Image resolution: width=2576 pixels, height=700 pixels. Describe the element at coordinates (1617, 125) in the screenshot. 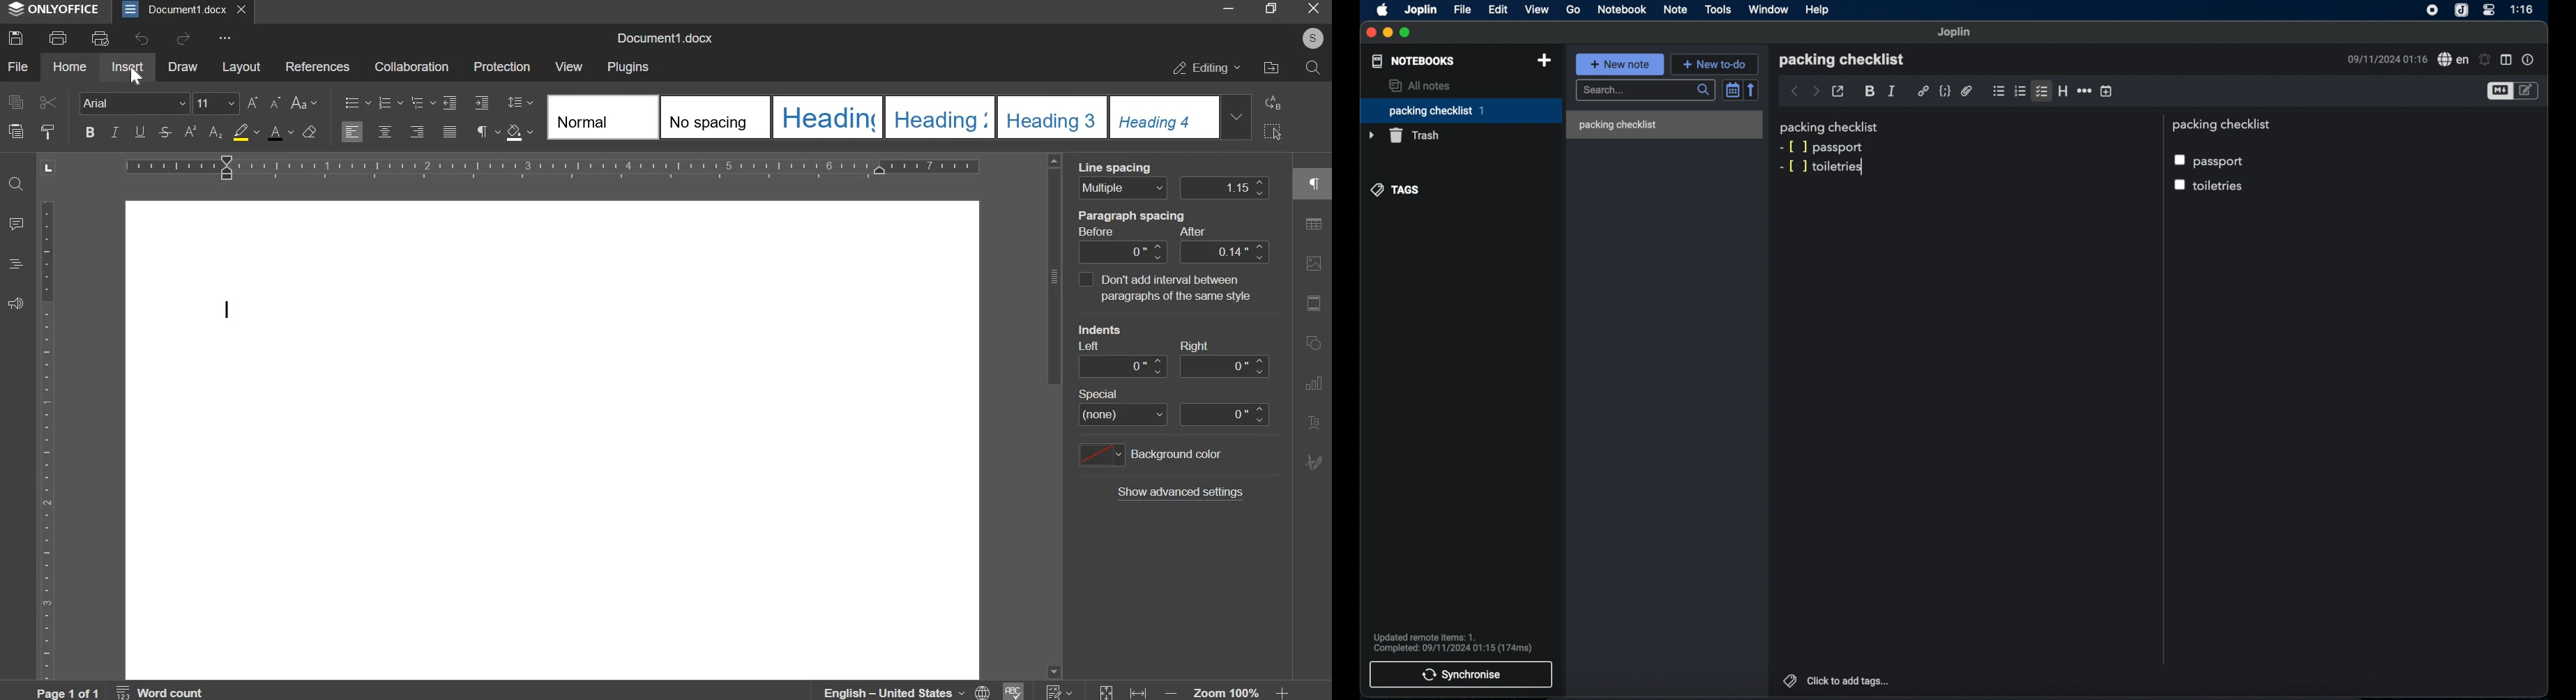

I see `packing checklist` at that location.